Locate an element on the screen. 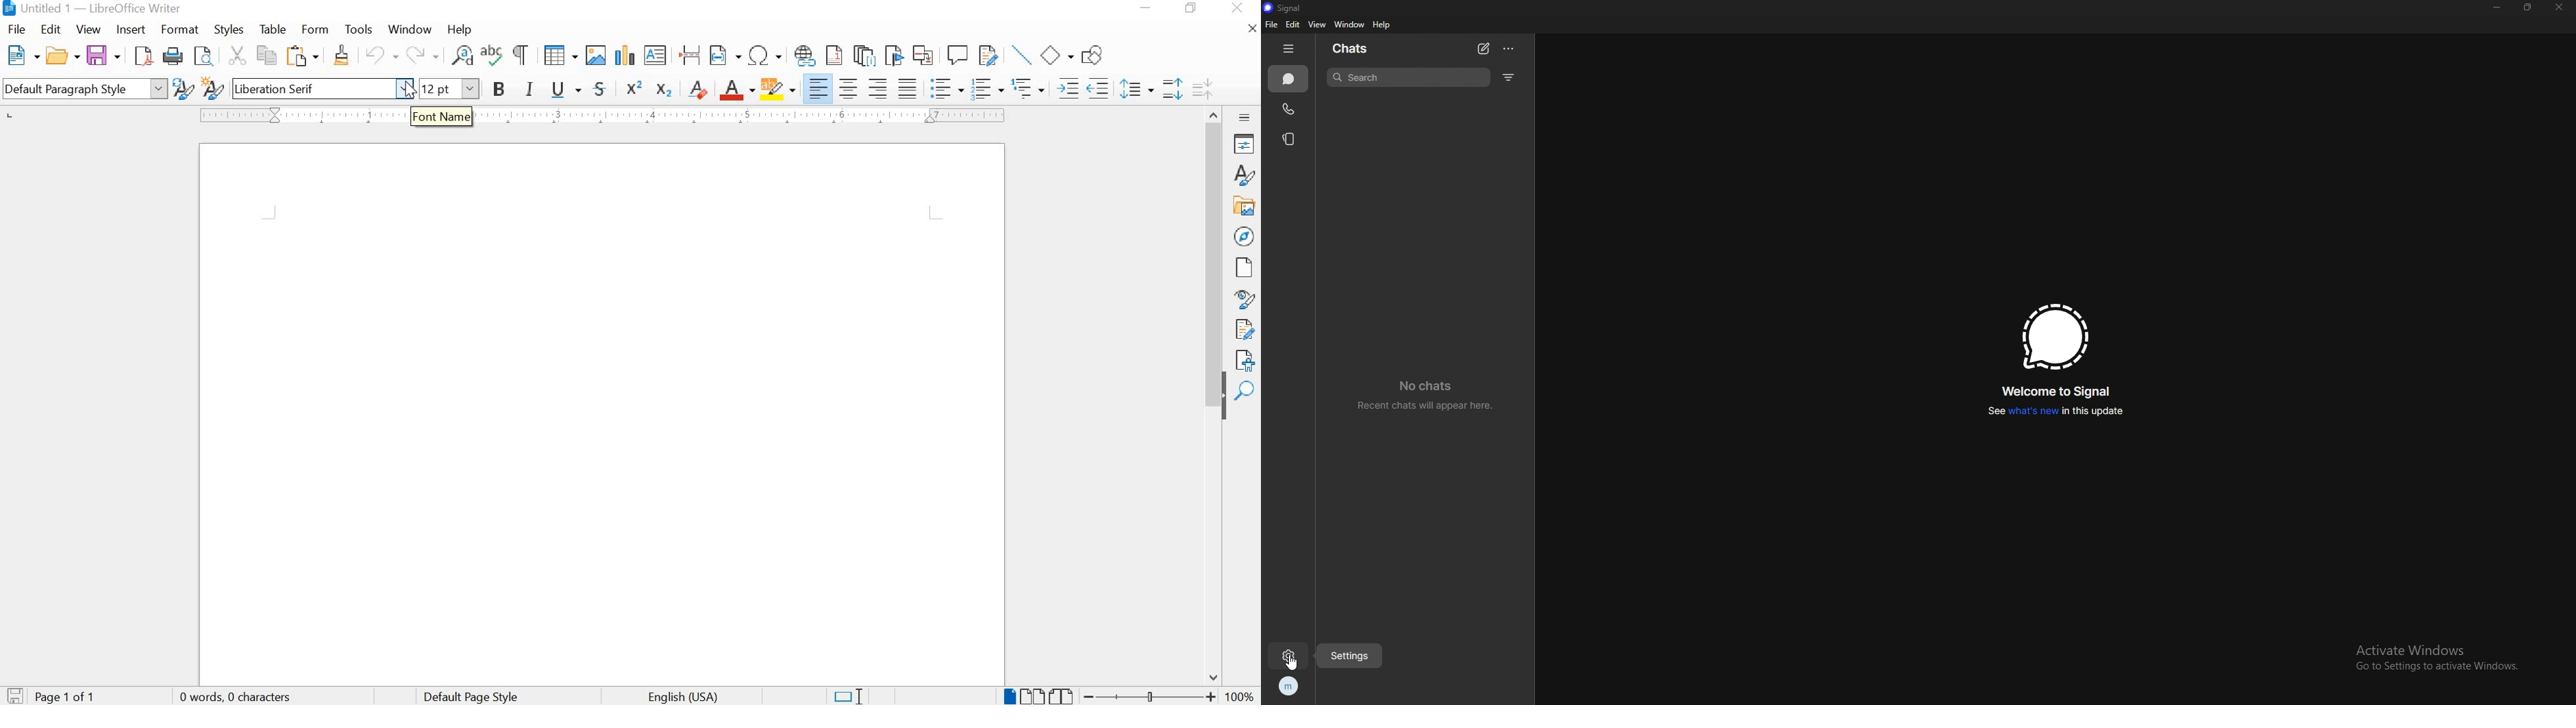 The height and width of the screenshot is (728, 2576). chats is located at coordinates (1289, 79).